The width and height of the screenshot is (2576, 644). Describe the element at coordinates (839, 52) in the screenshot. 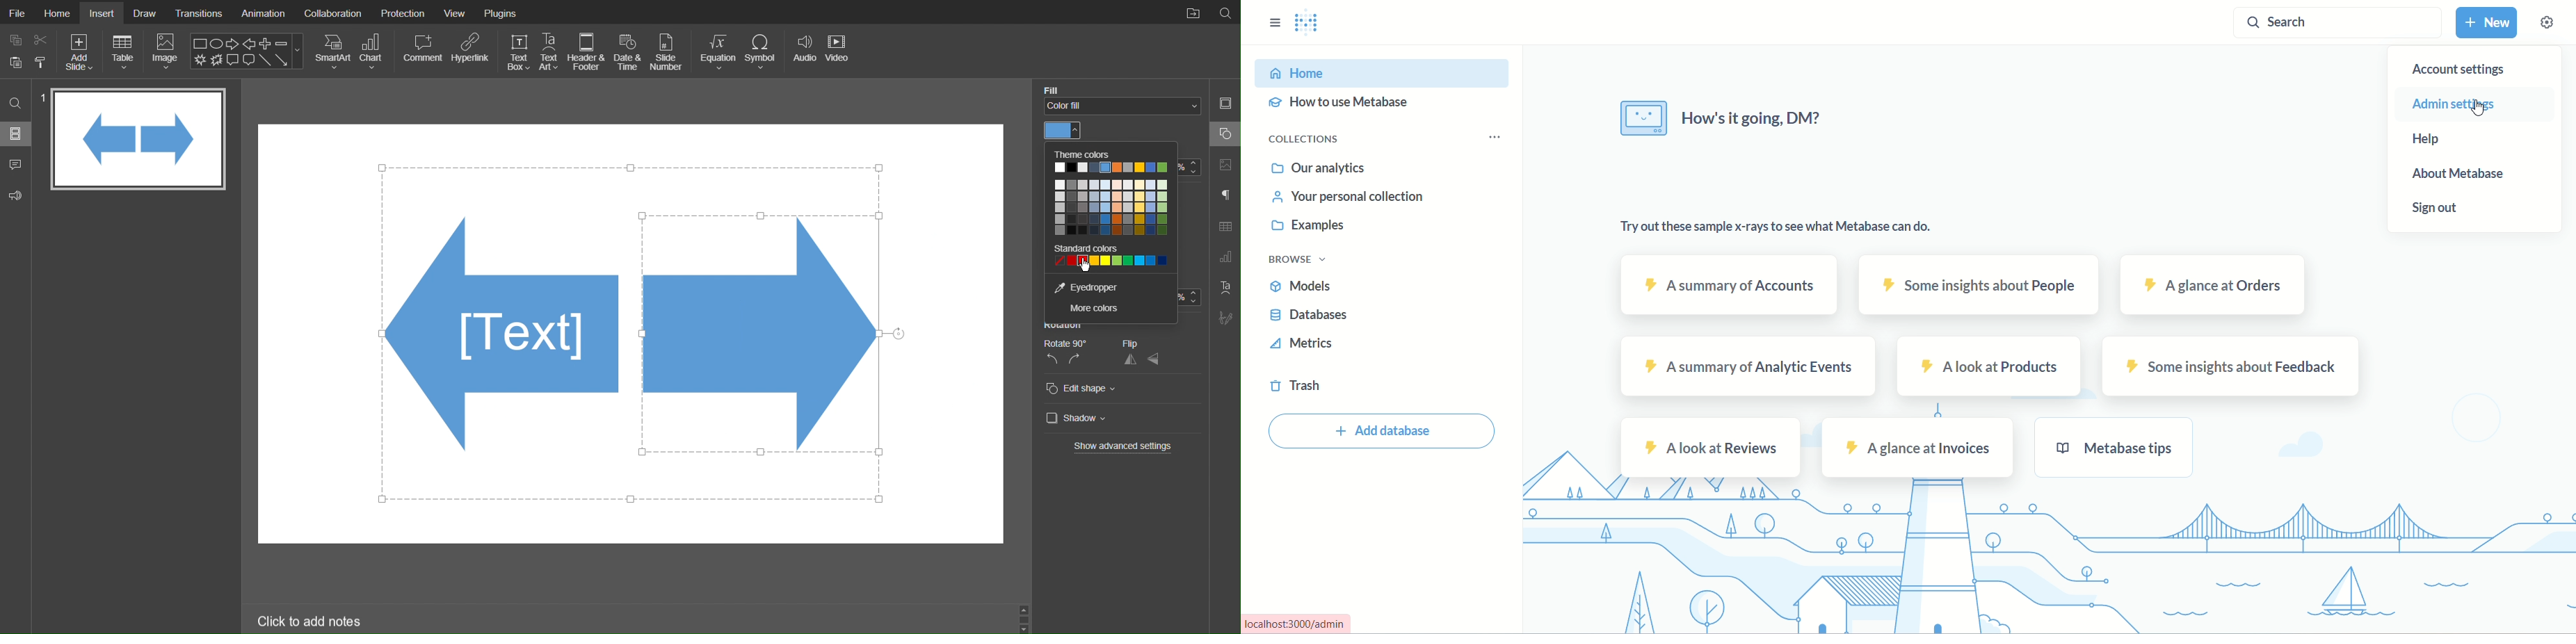

I see `Video` at that location.